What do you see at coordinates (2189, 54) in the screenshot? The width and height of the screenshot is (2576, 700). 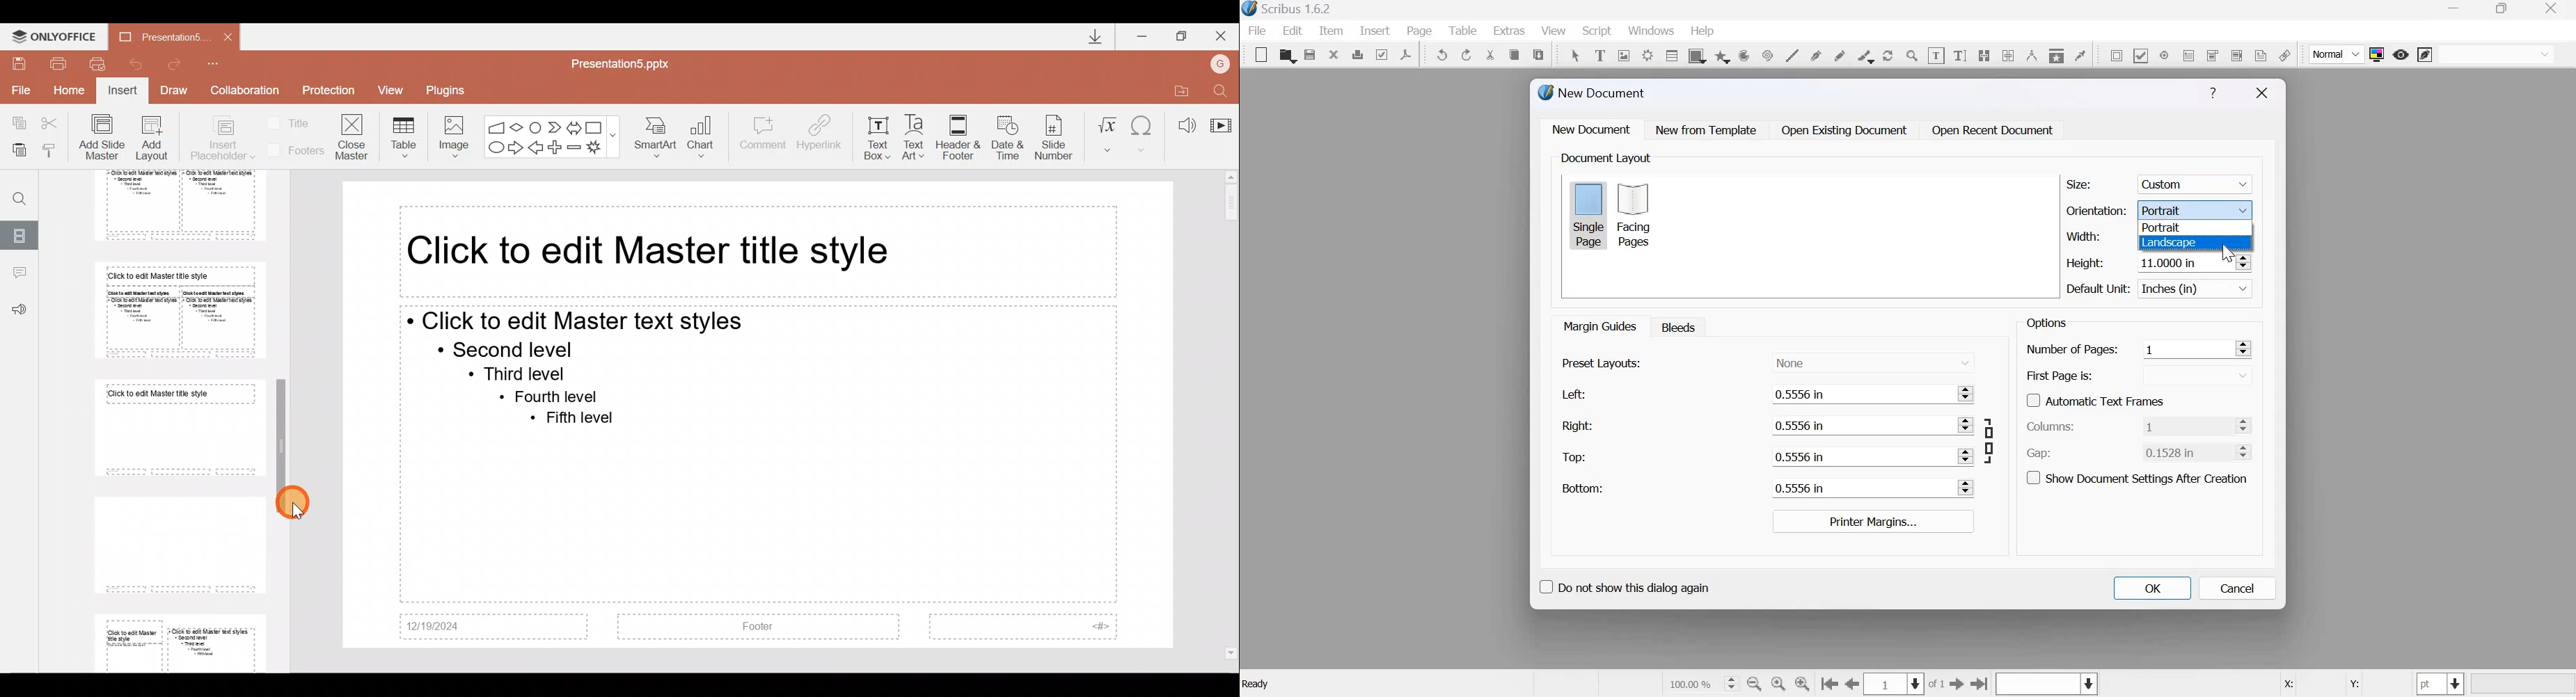 I see `PDF text field` at bounding box center [2189, 54].